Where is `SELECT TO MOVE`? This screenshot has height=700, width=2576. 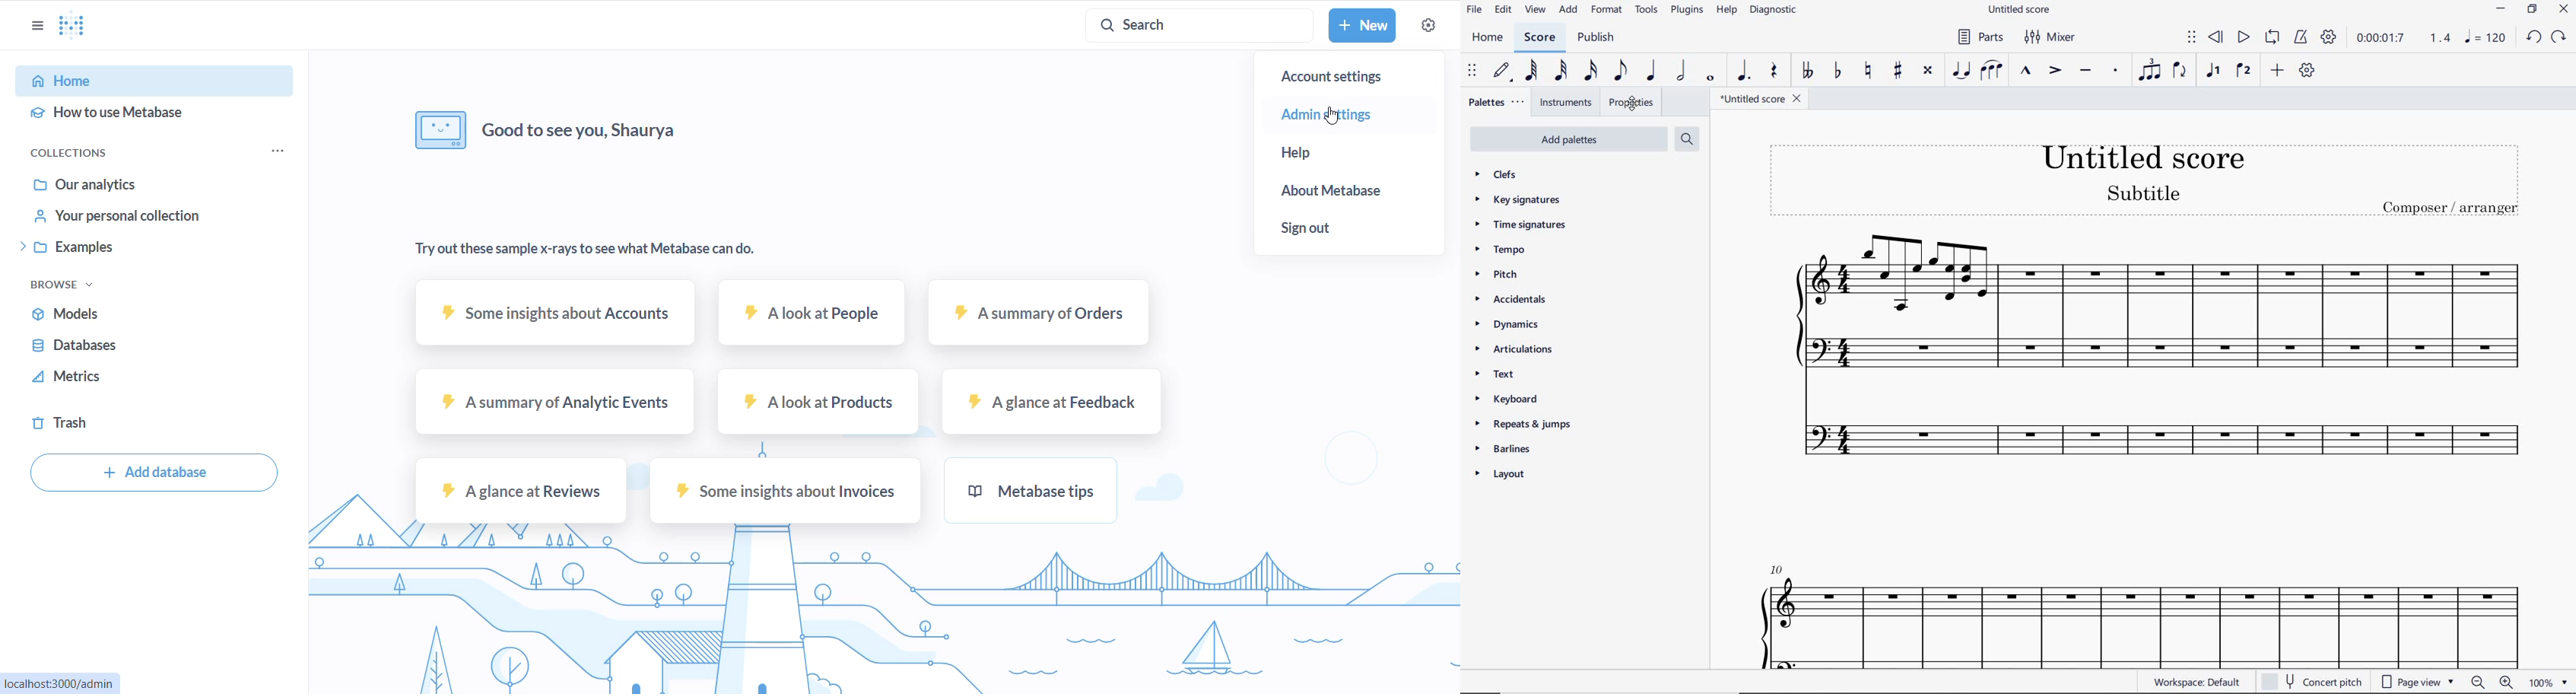 SELECT TO MOVE is located at coordinates (2192, 37).